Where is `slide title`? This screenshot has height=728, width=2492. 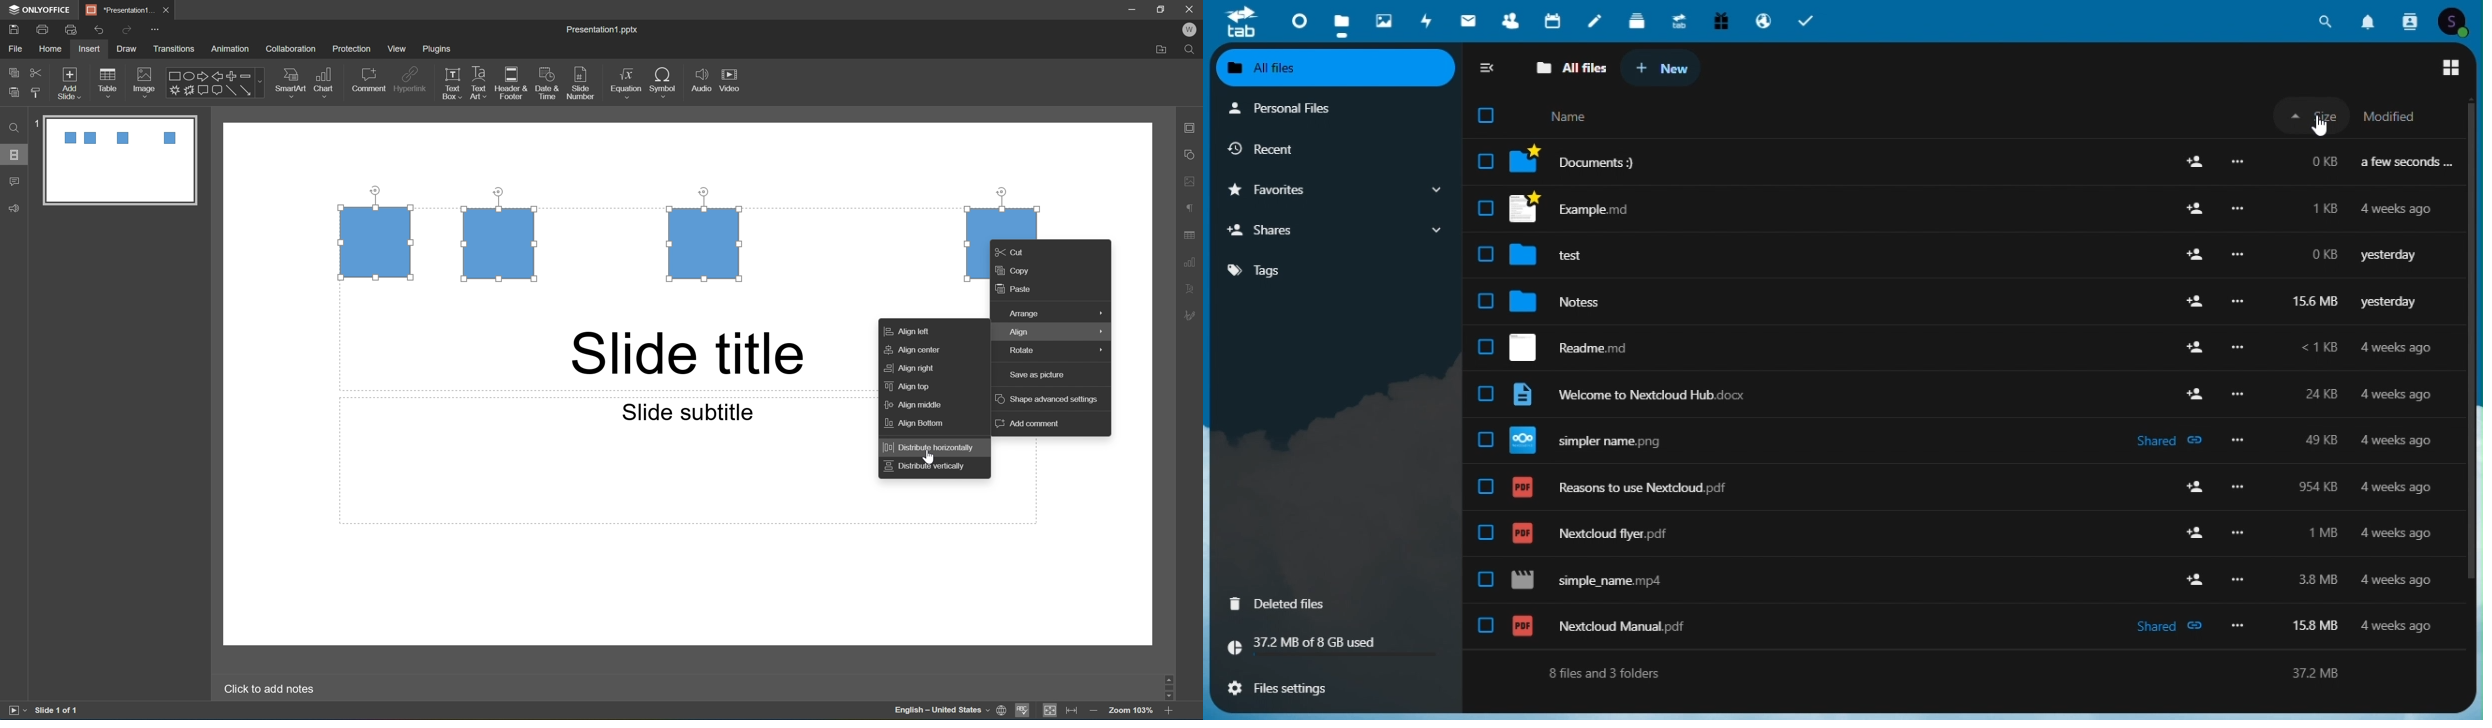 slide title is located at coordinates (688, 354).